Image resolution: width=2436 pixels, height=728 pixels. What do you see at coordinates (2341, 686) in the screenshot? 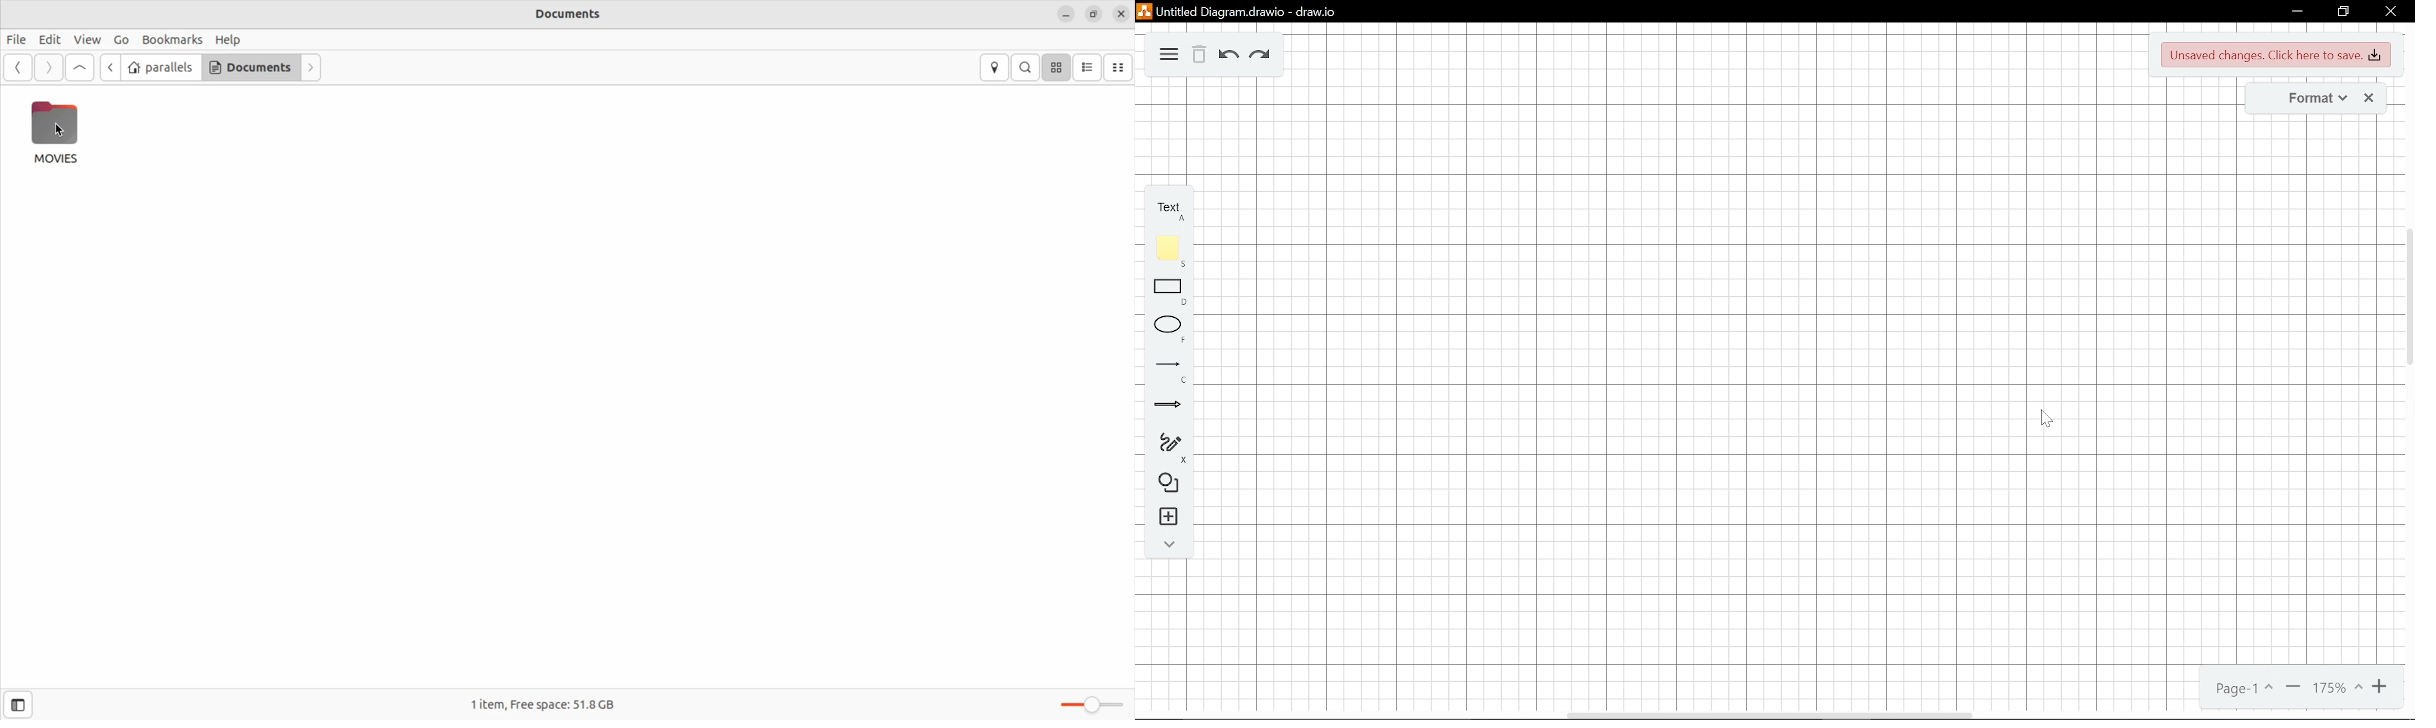
I see `current zoom at 175% after clicking on Zoom in button` at bounding box center [2341, 686].